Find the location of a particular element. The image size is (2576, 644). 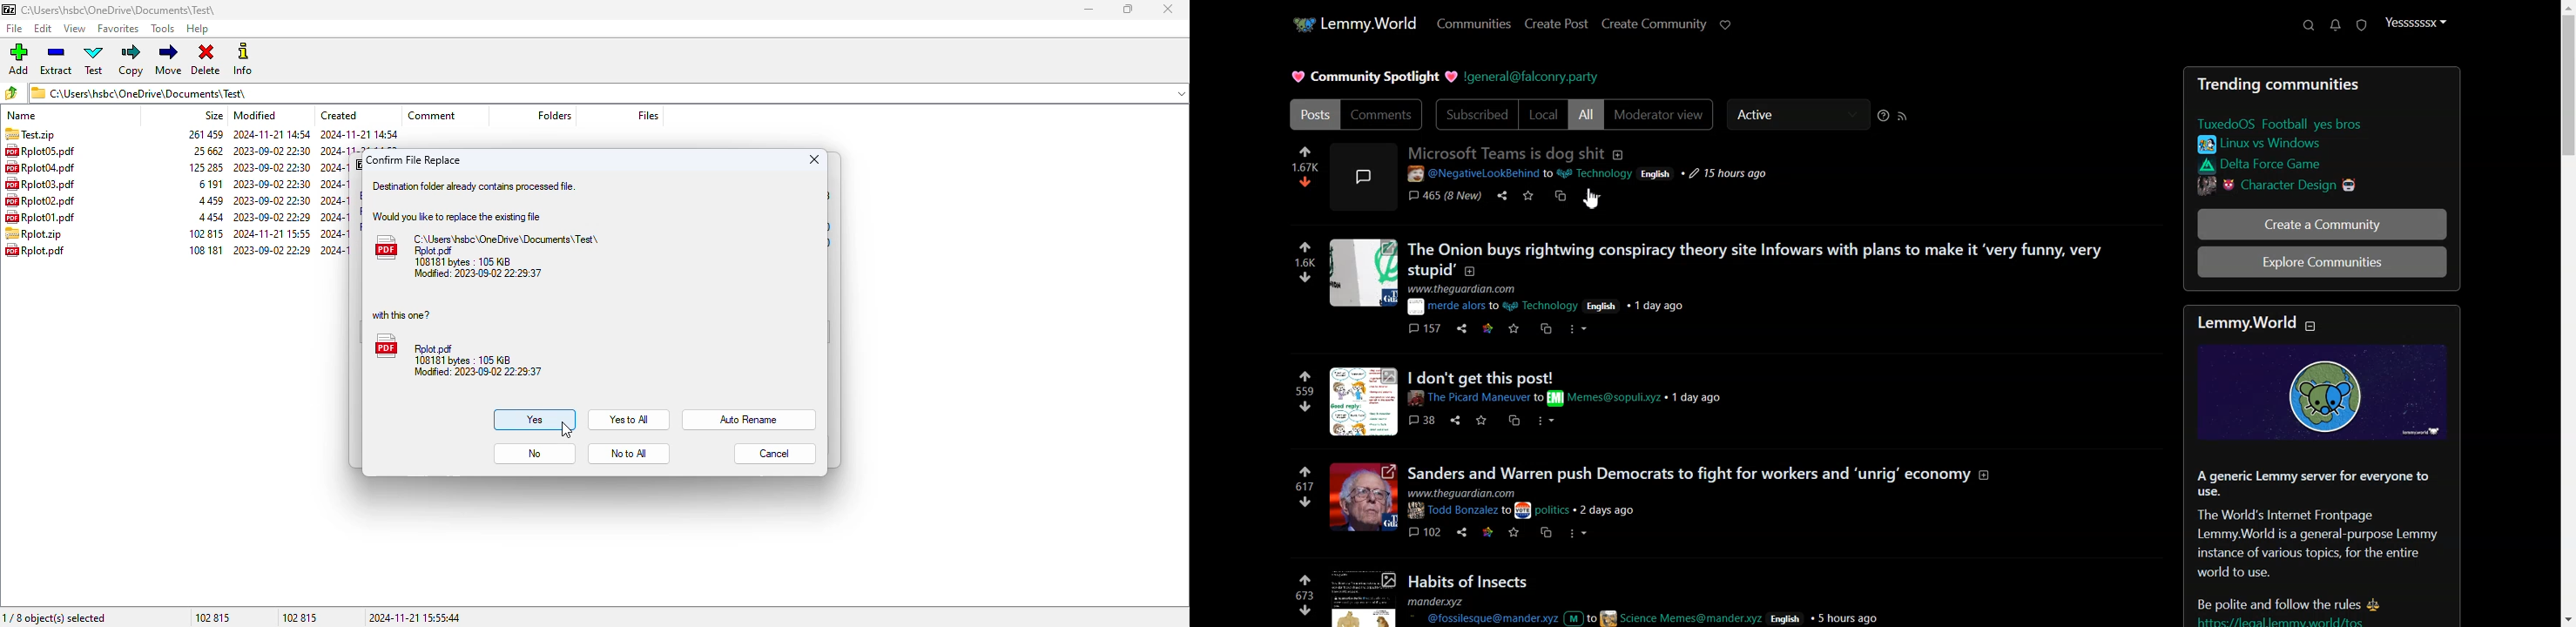

Rplot01.pdf is located at coordinates (39, 217).